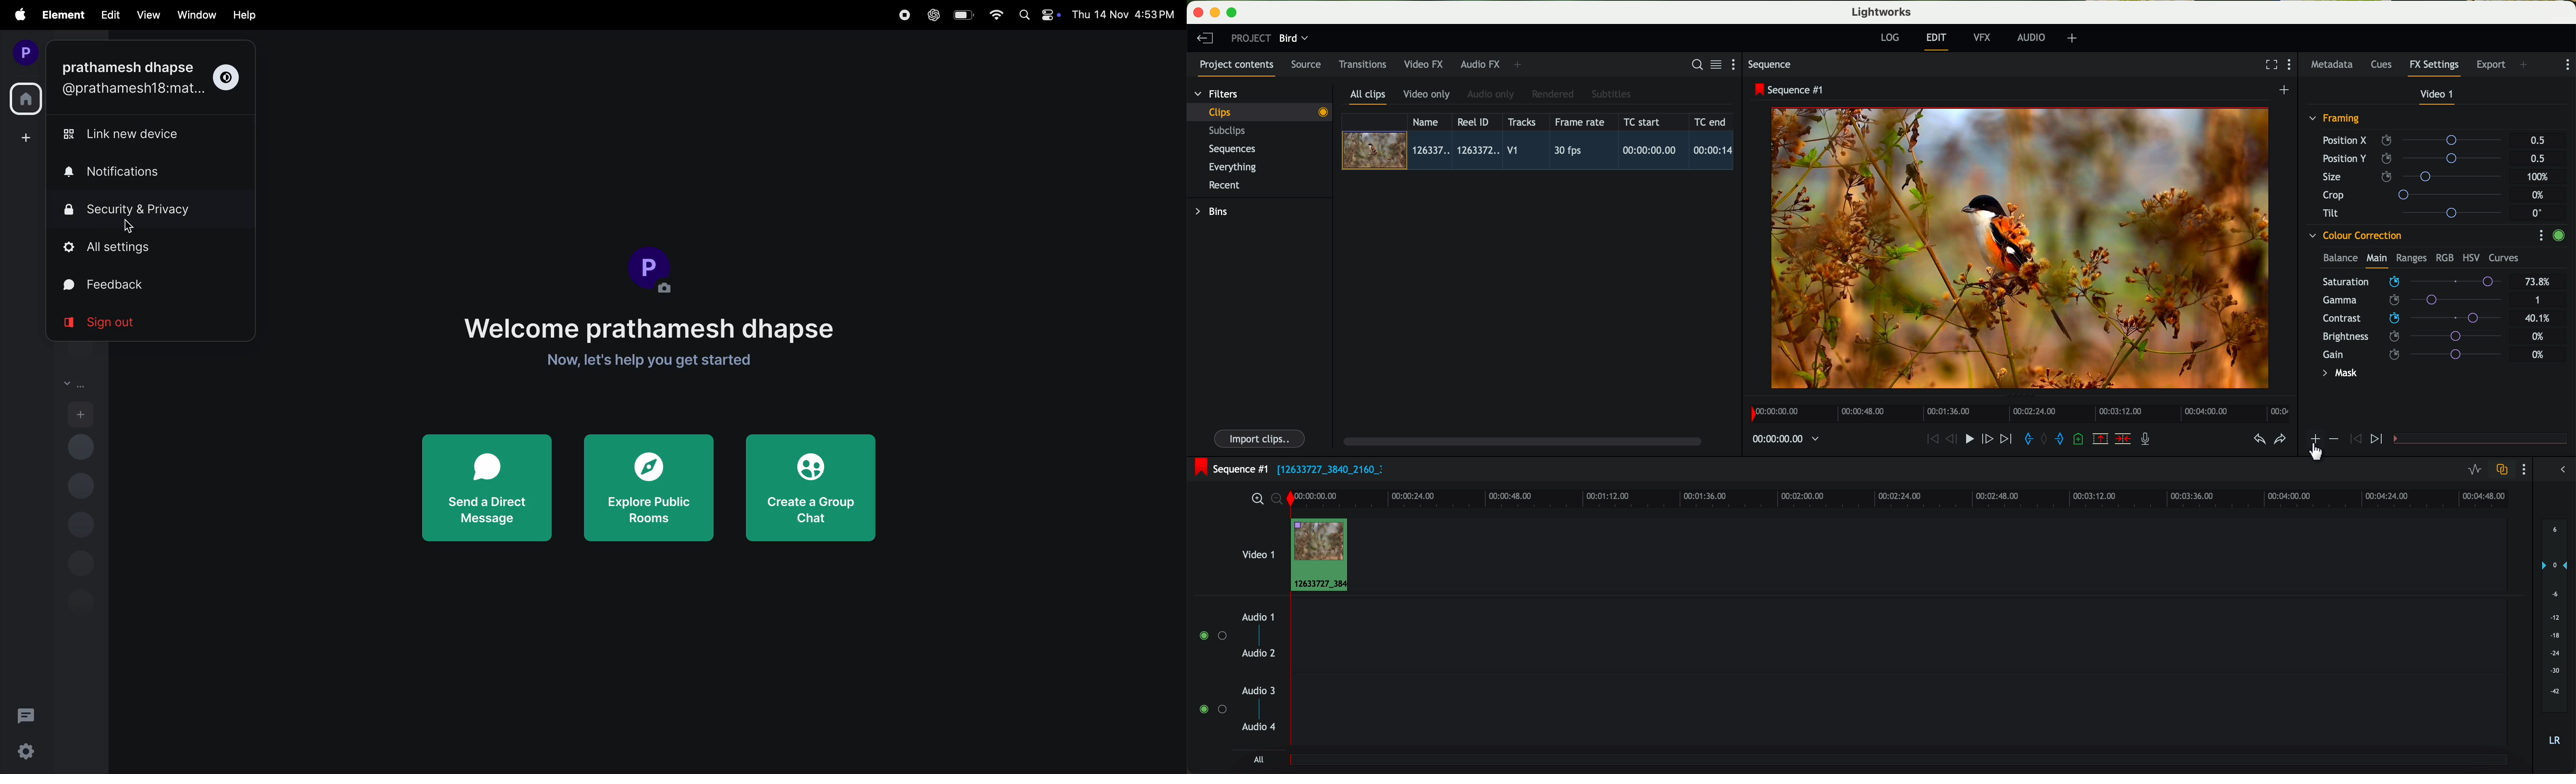 This screenshot has width=2576, height=784. I want to click on spotlight search, so click(1022, 14).